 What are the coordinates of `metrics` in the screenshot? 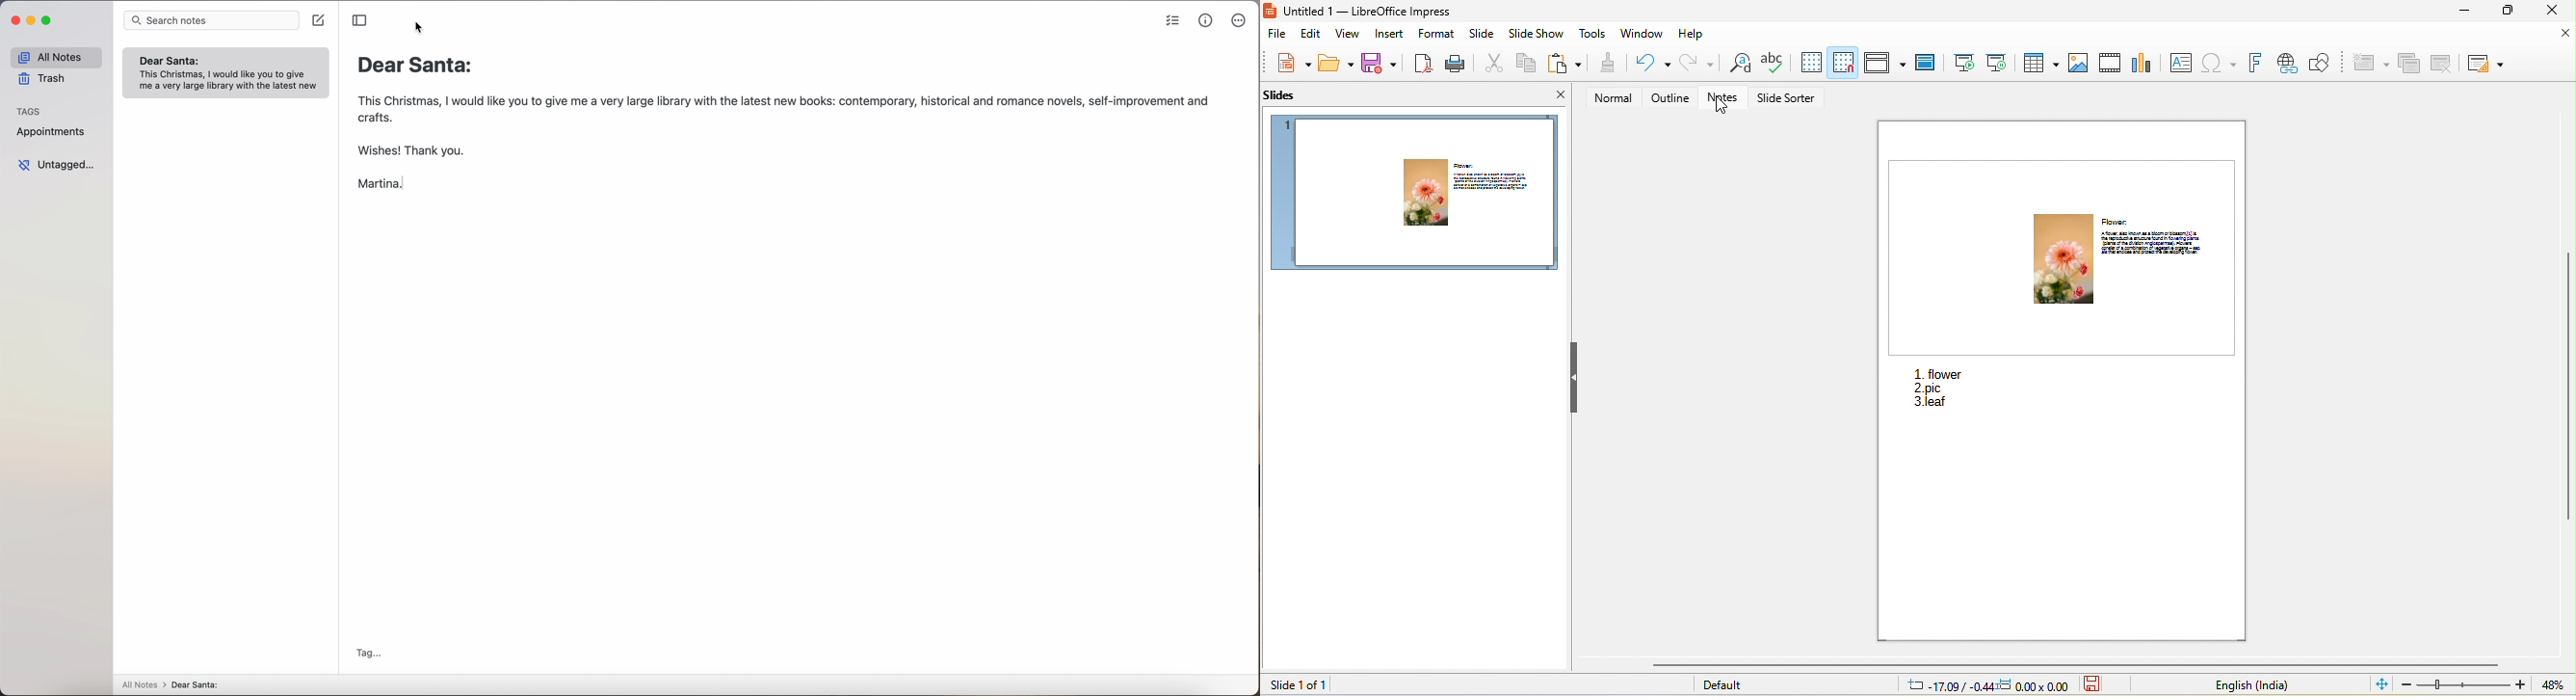 It's located at (1207, 20).